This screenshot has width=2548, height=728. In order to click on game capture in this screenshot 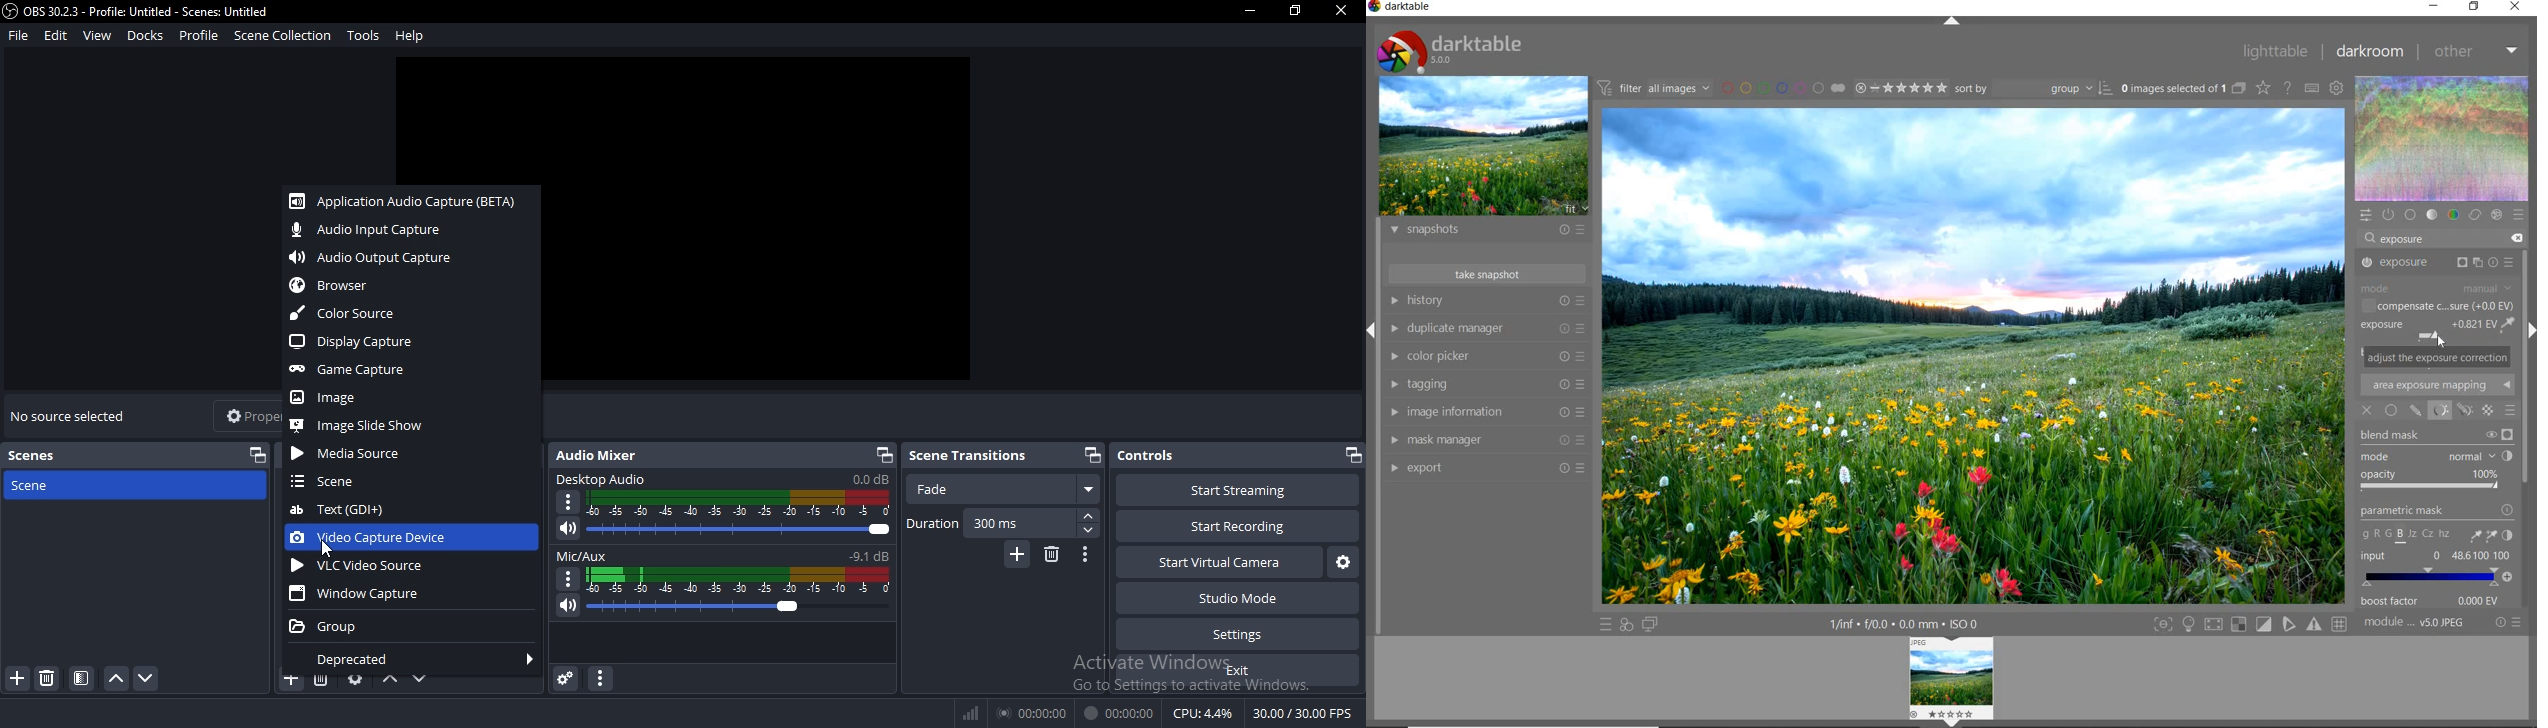, I will do `click(364, 370)`.